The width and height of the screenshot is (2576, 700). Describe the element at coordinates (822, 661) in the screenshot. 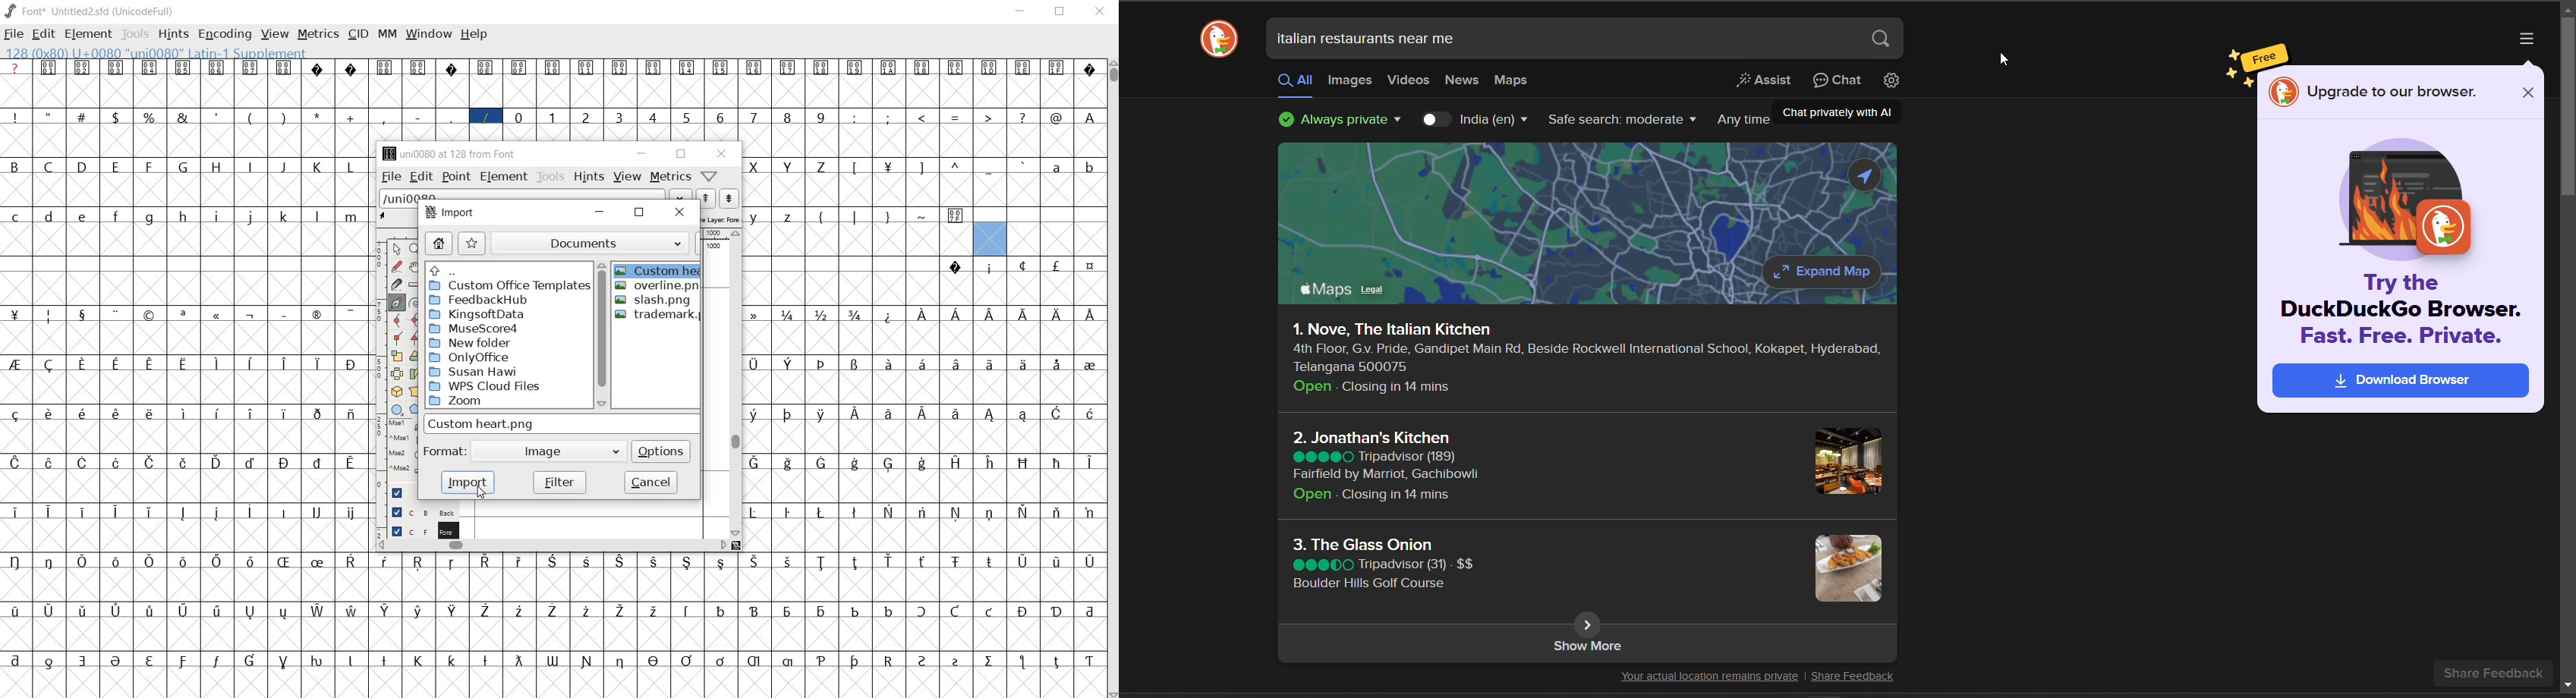

I see `glyph` at that location.